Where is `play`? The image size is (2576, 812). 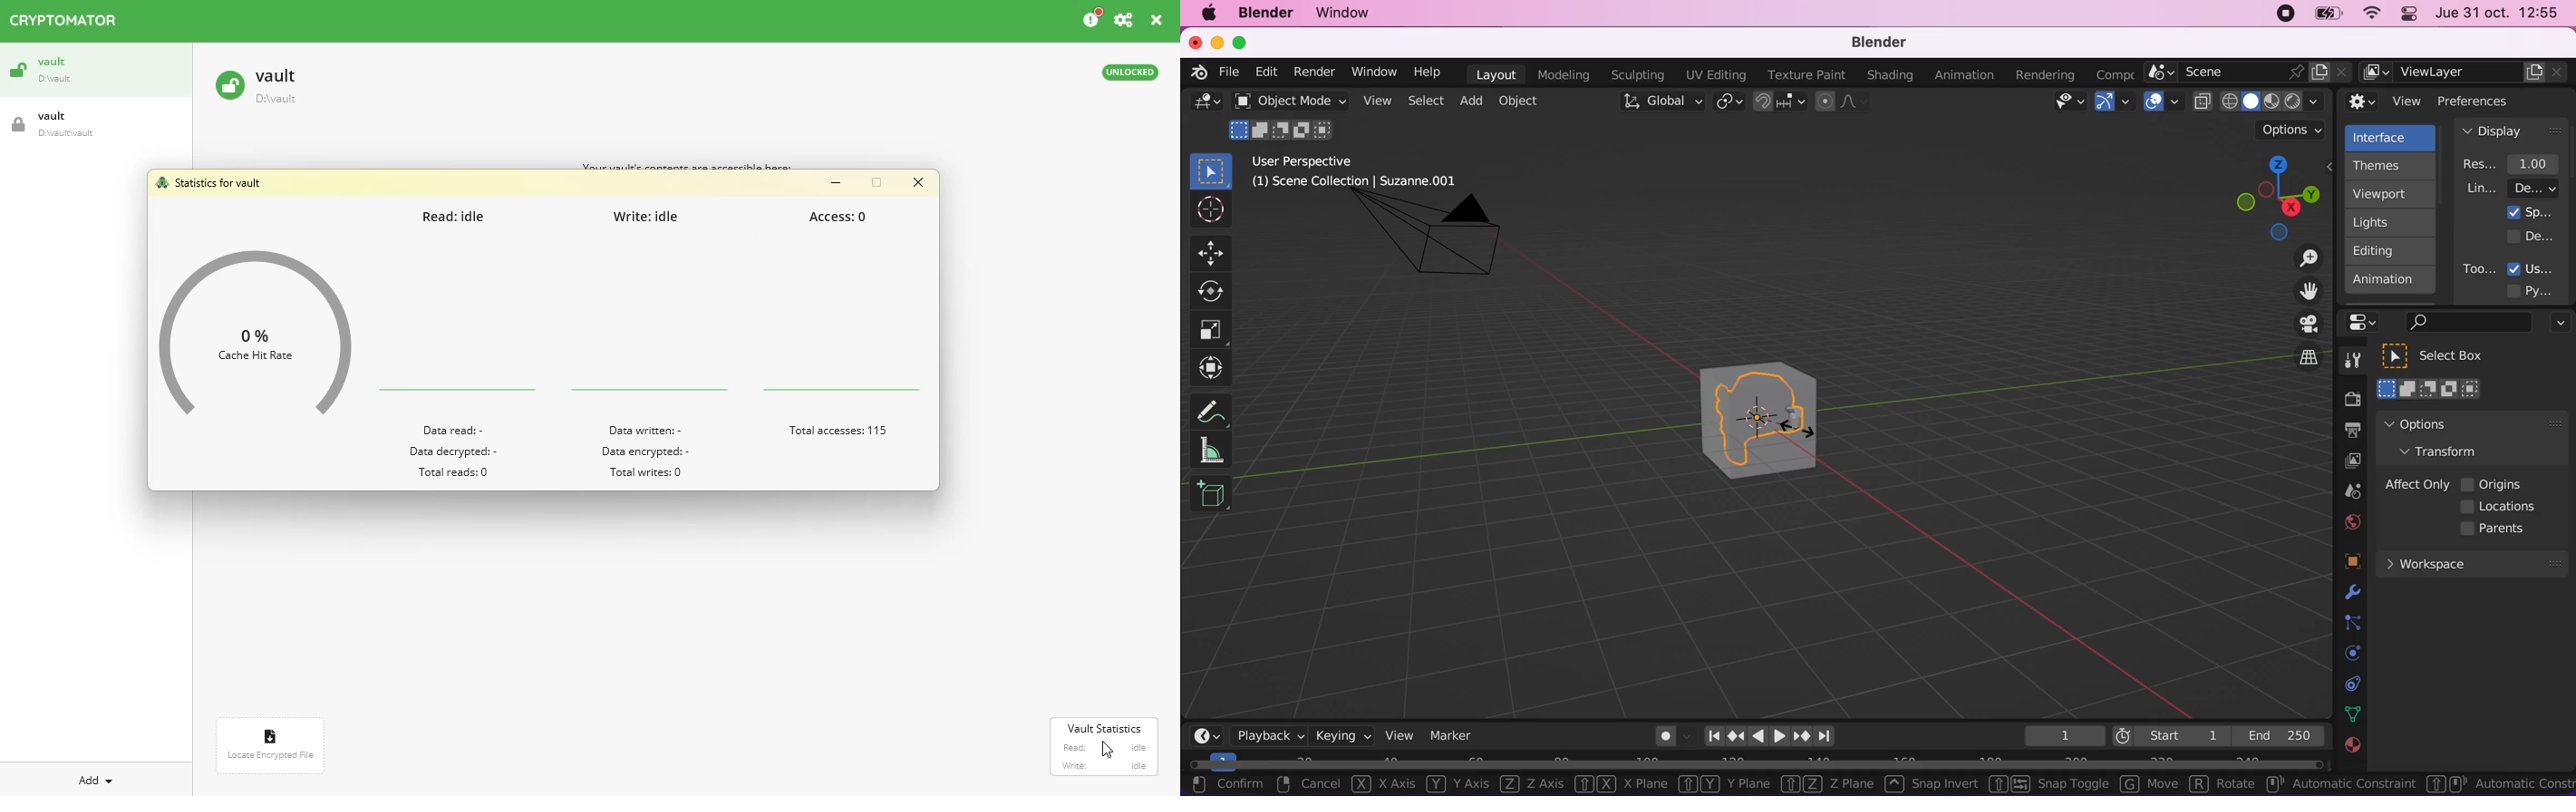
play is located at coordinates (1770, 736).